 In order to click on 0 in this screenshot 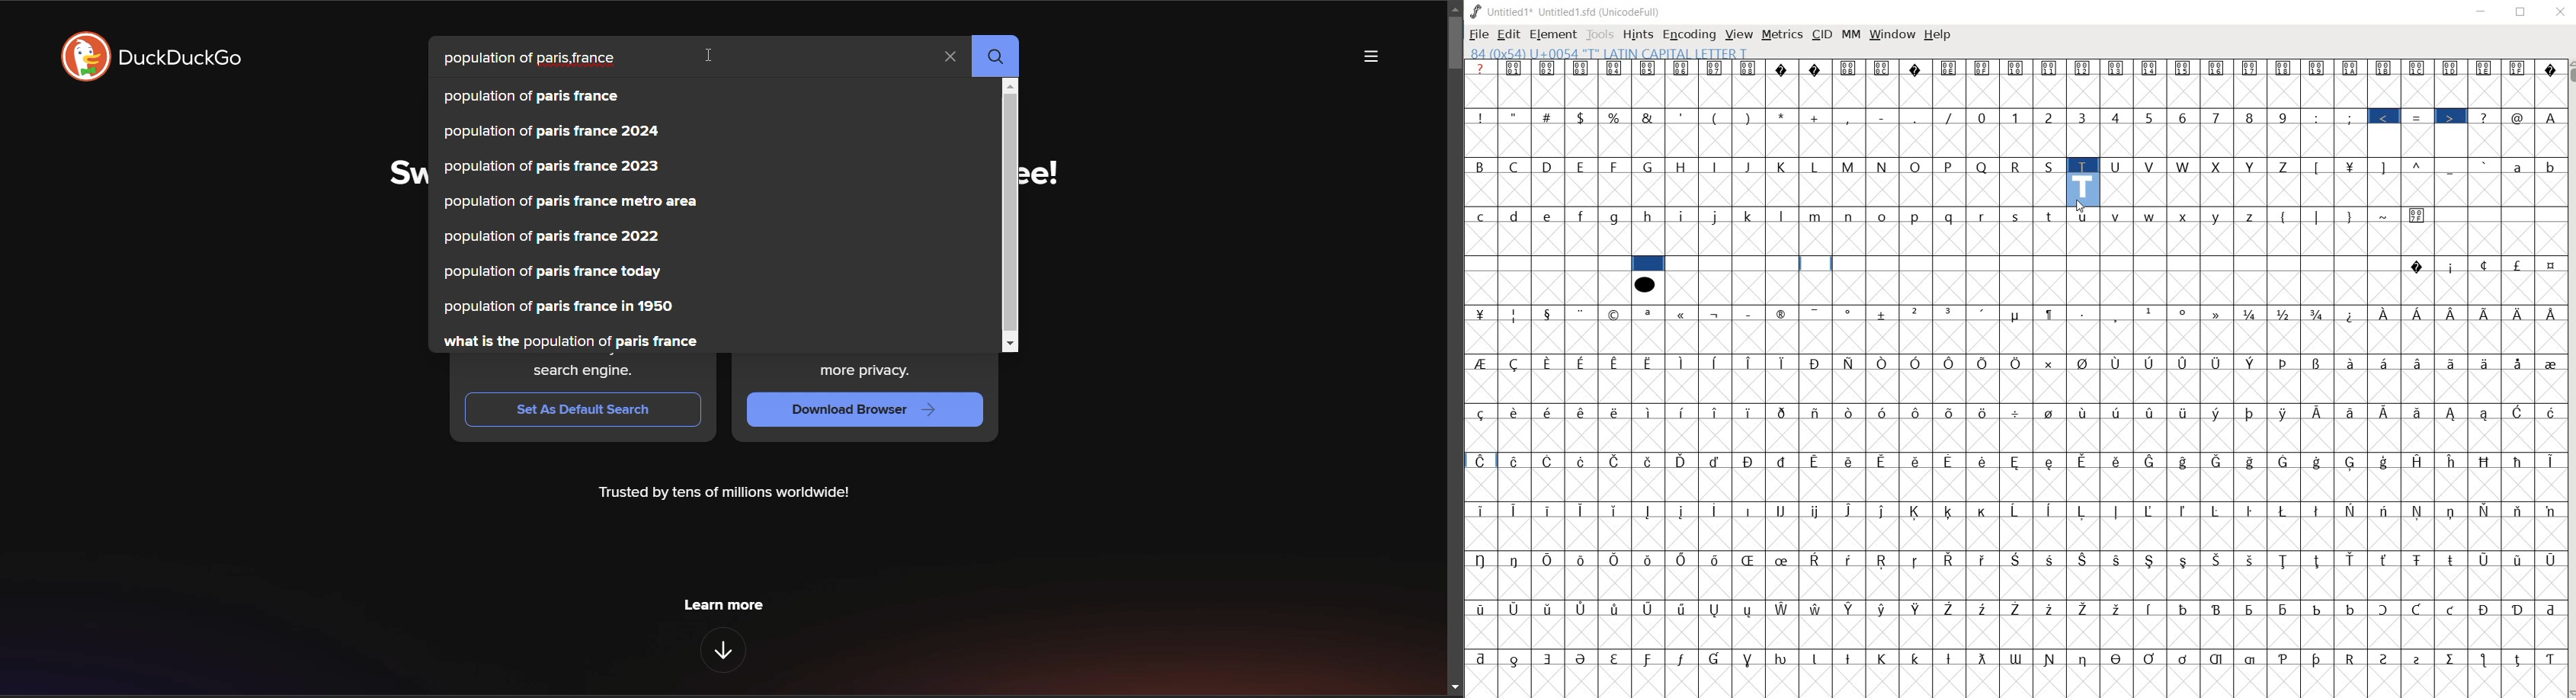, I will do `click(1984, 117)`.